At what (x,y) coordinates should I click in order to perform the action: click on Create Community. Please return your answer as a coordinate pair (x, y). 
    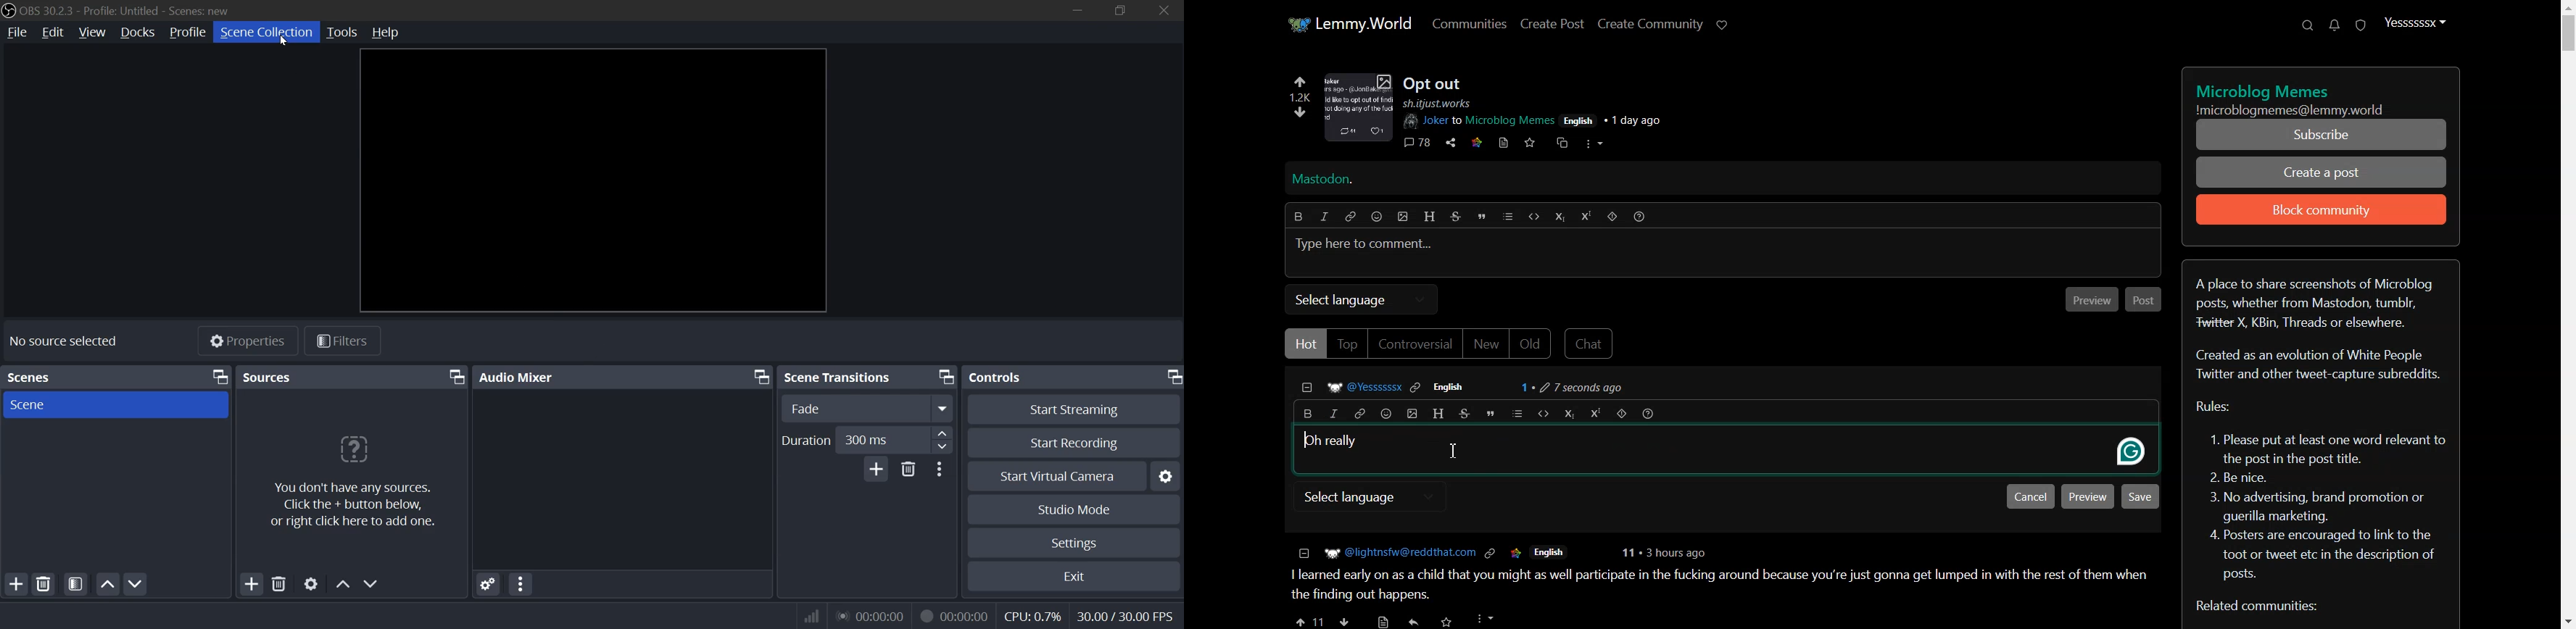
    Looking at the image, I should click on (1651, 24).